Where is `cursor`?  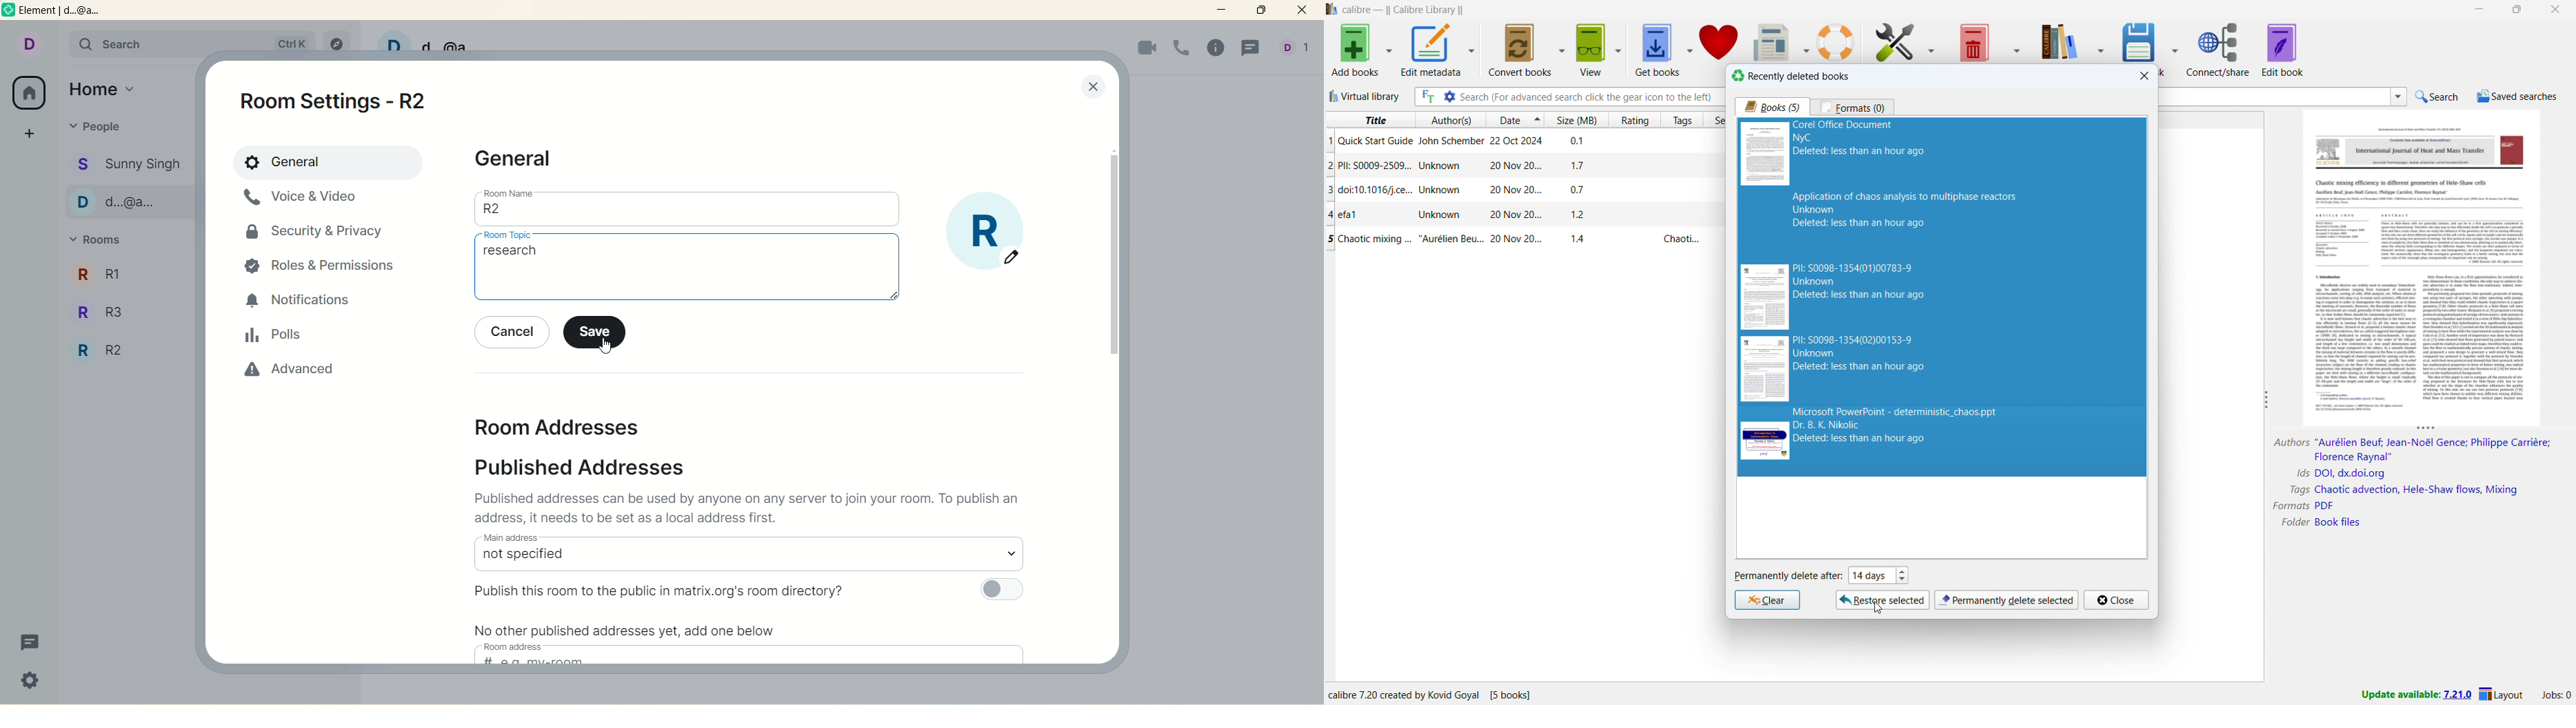 cursor is located at coordinates (511, 246).